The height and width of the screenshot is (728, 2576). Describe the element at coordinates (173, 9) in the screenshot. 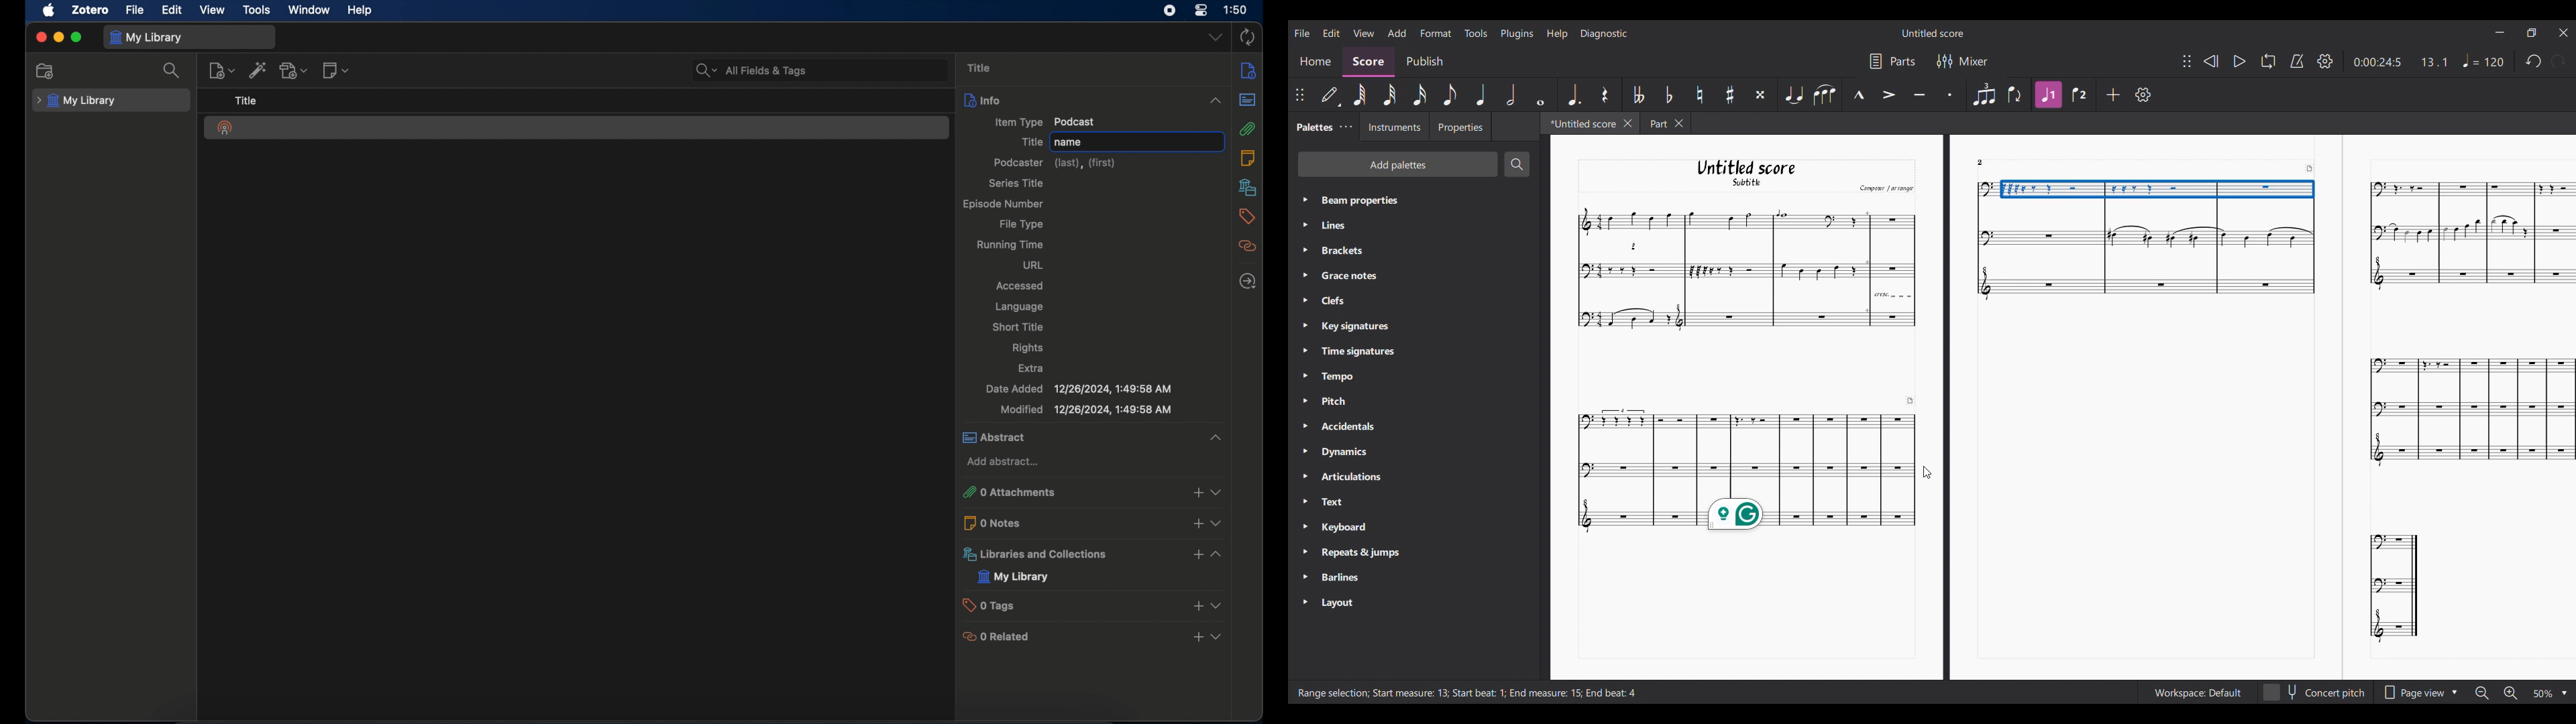

I see `edit` at that location.